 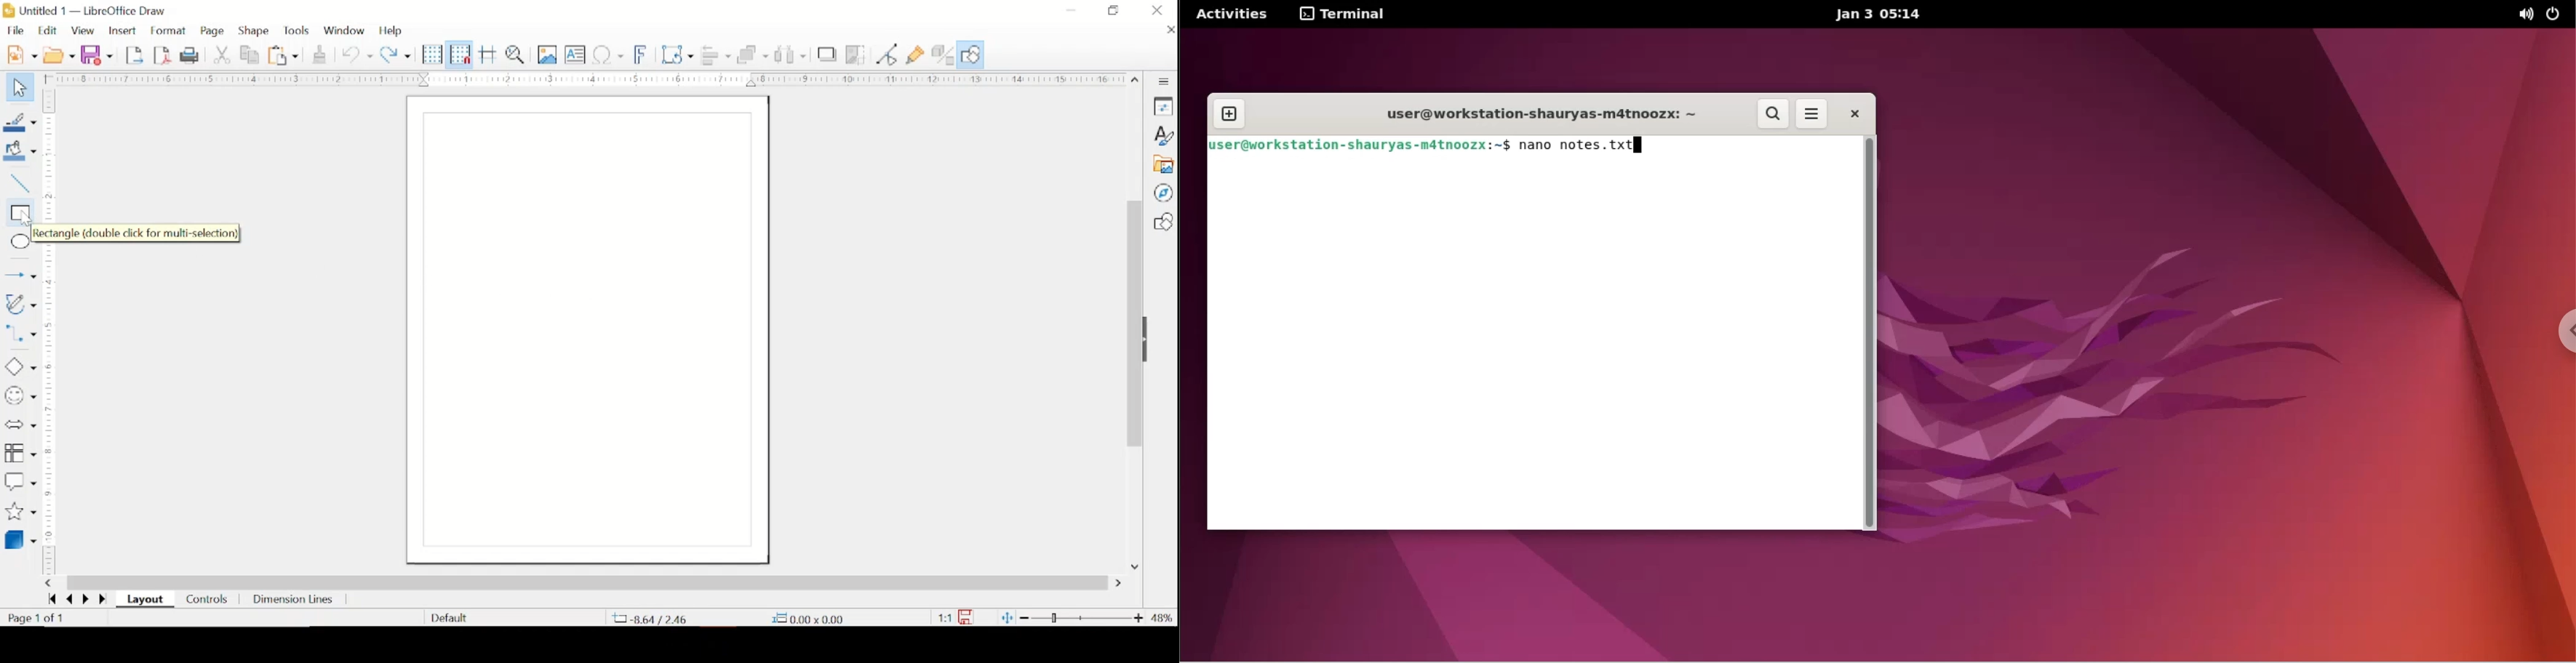 What do you see at coordinates (20, 425) in the screenshot?
I see `insert block arrow` at bounding box center [20, 425].